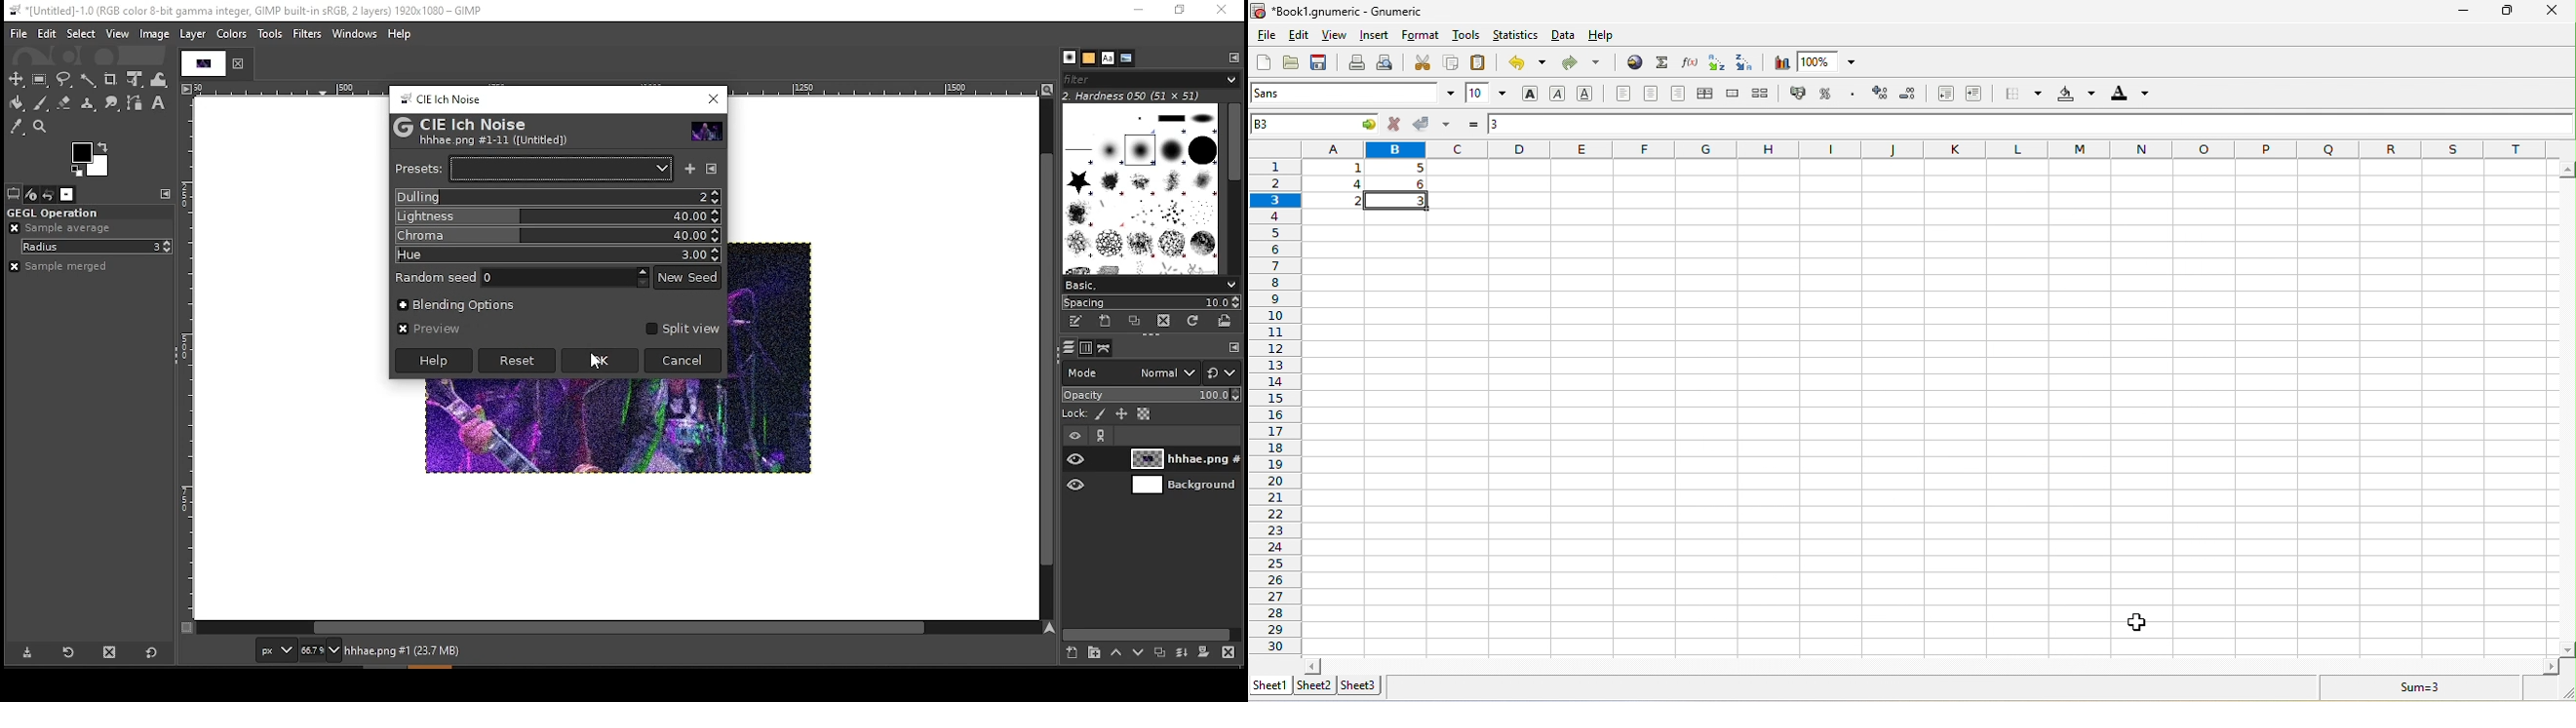 Image resolution: width=2576 pixels, height=728 pixels. What do you see at coordinates (1422, 37) in the screenshot?
I see `format` at bounding box center [1422, 37].